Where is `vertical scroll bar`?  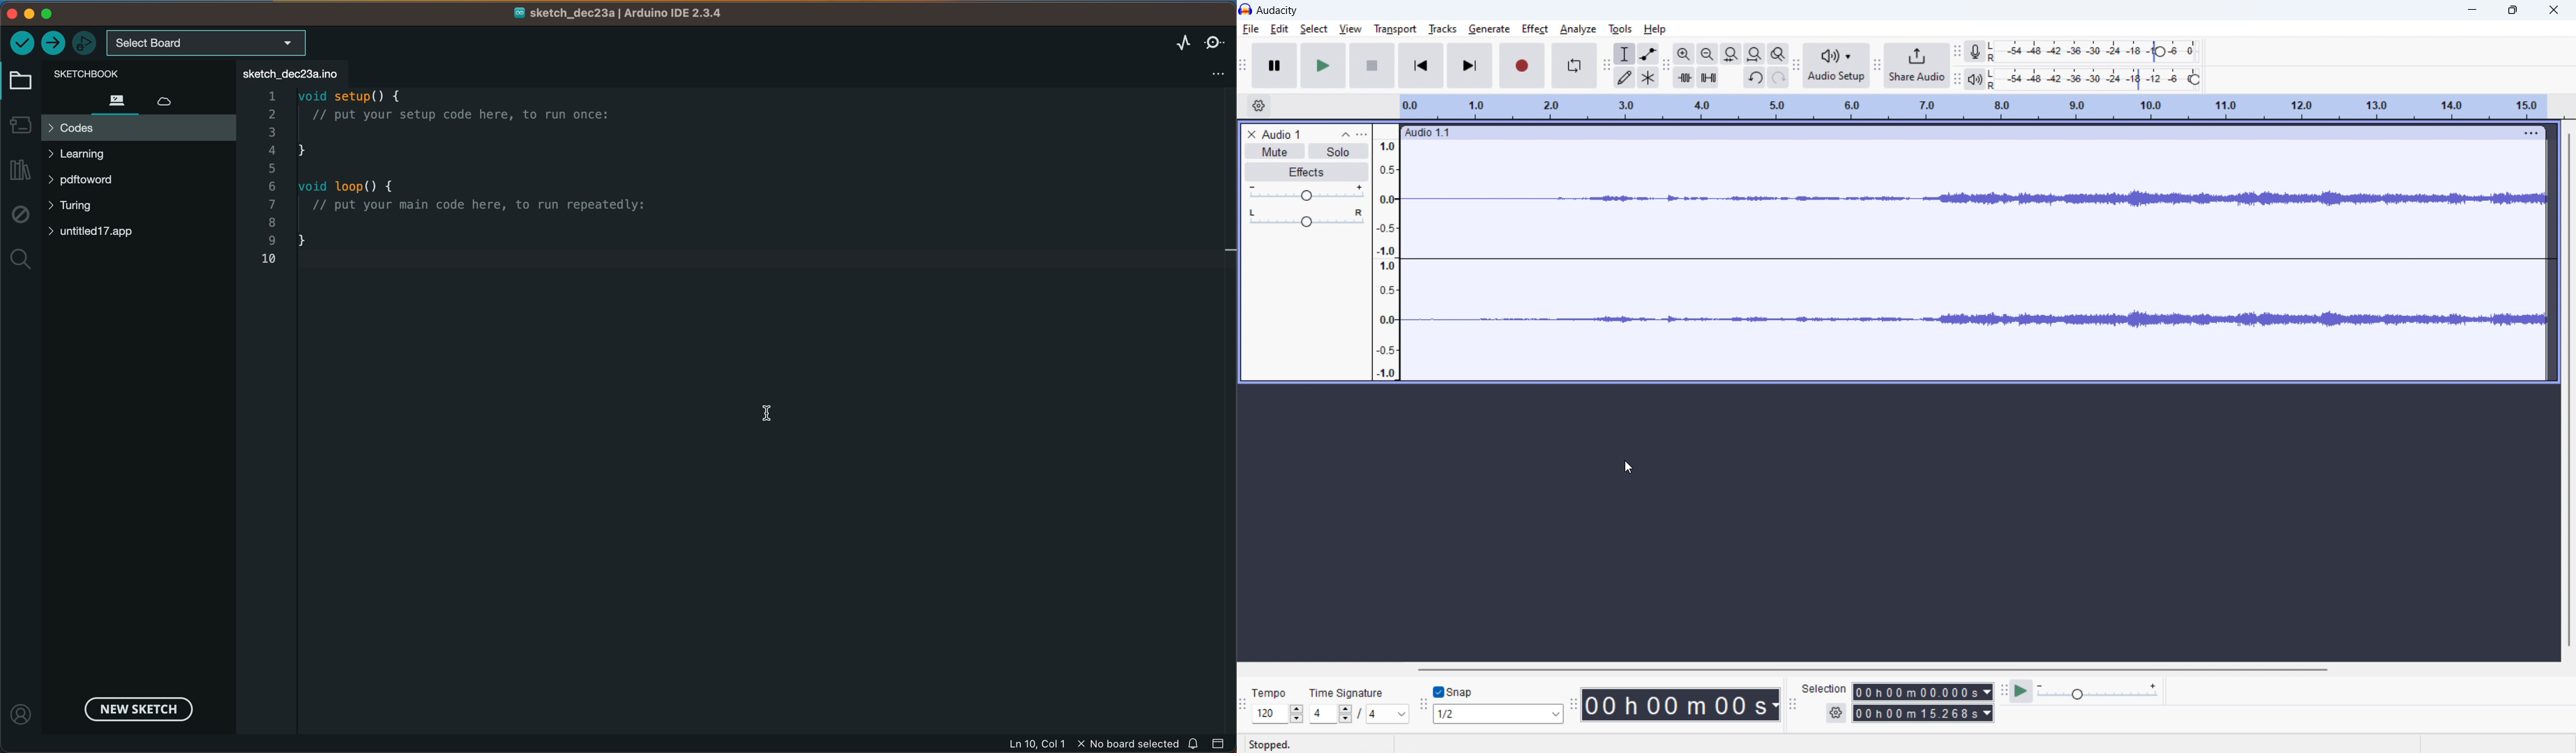
vertical scroll bar is located at coordinates (2567, 390).